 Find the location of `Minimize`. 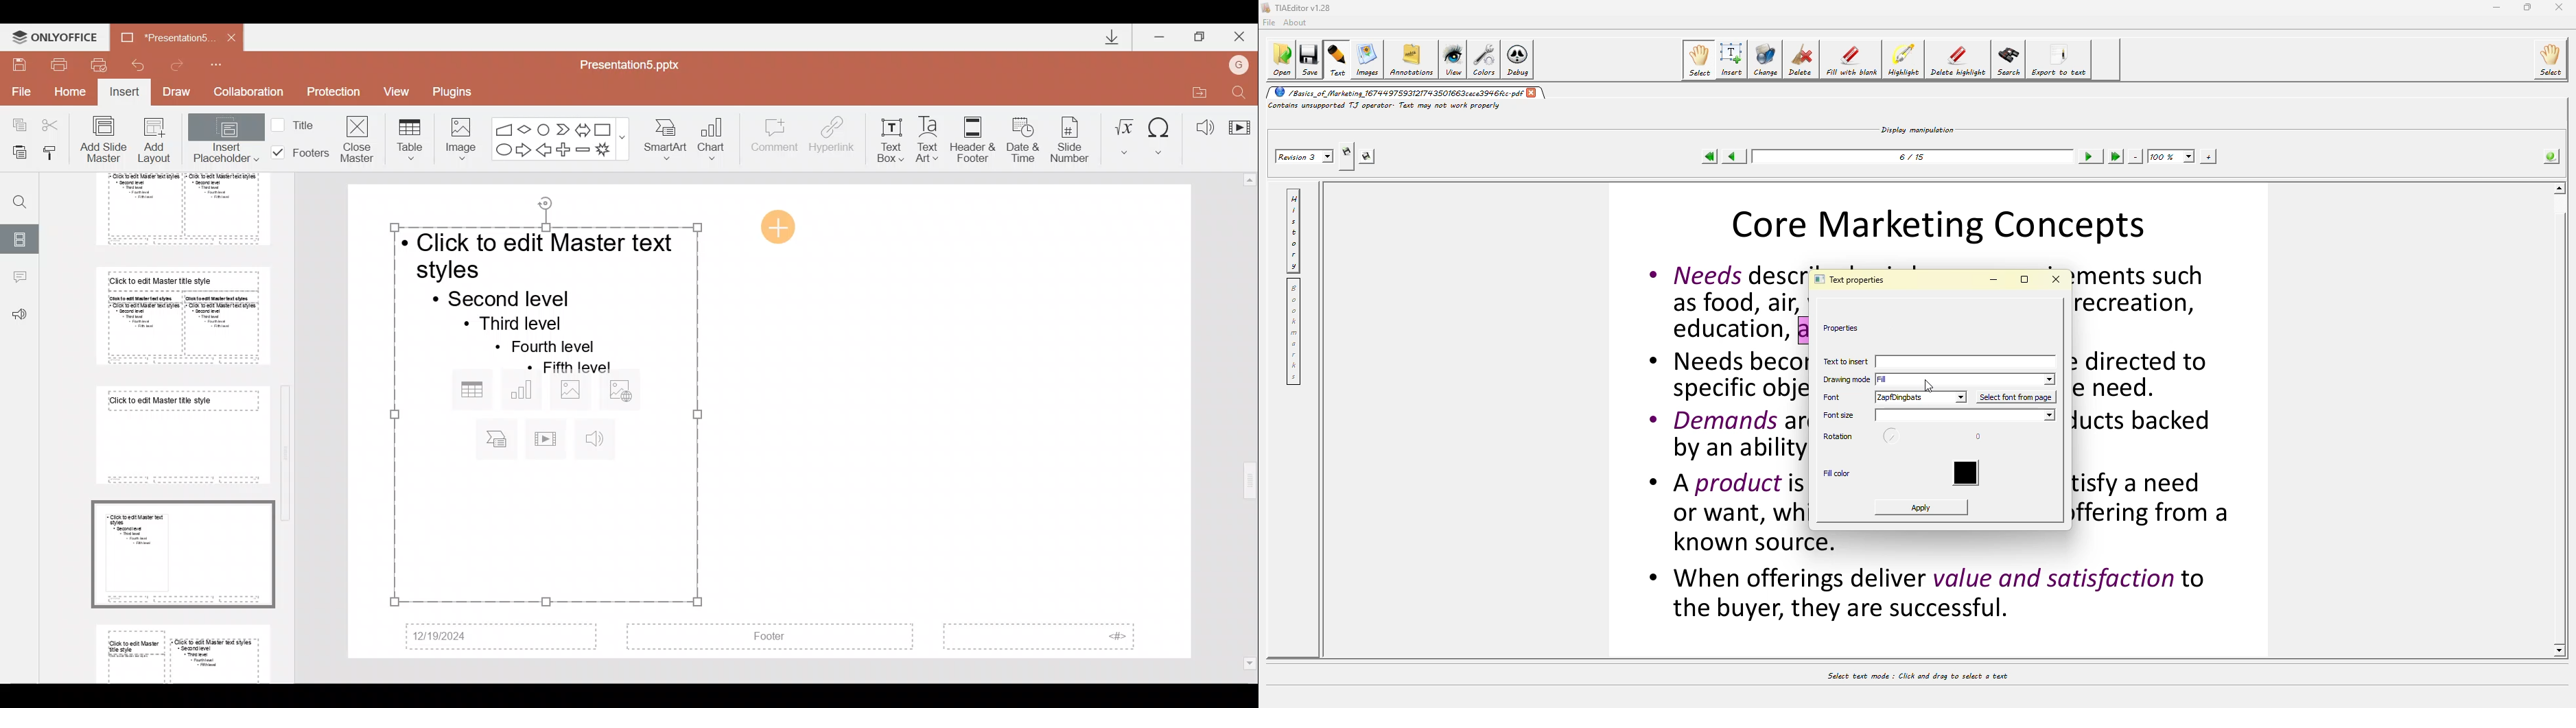

Minimize is located at coordinates (1161, 34).